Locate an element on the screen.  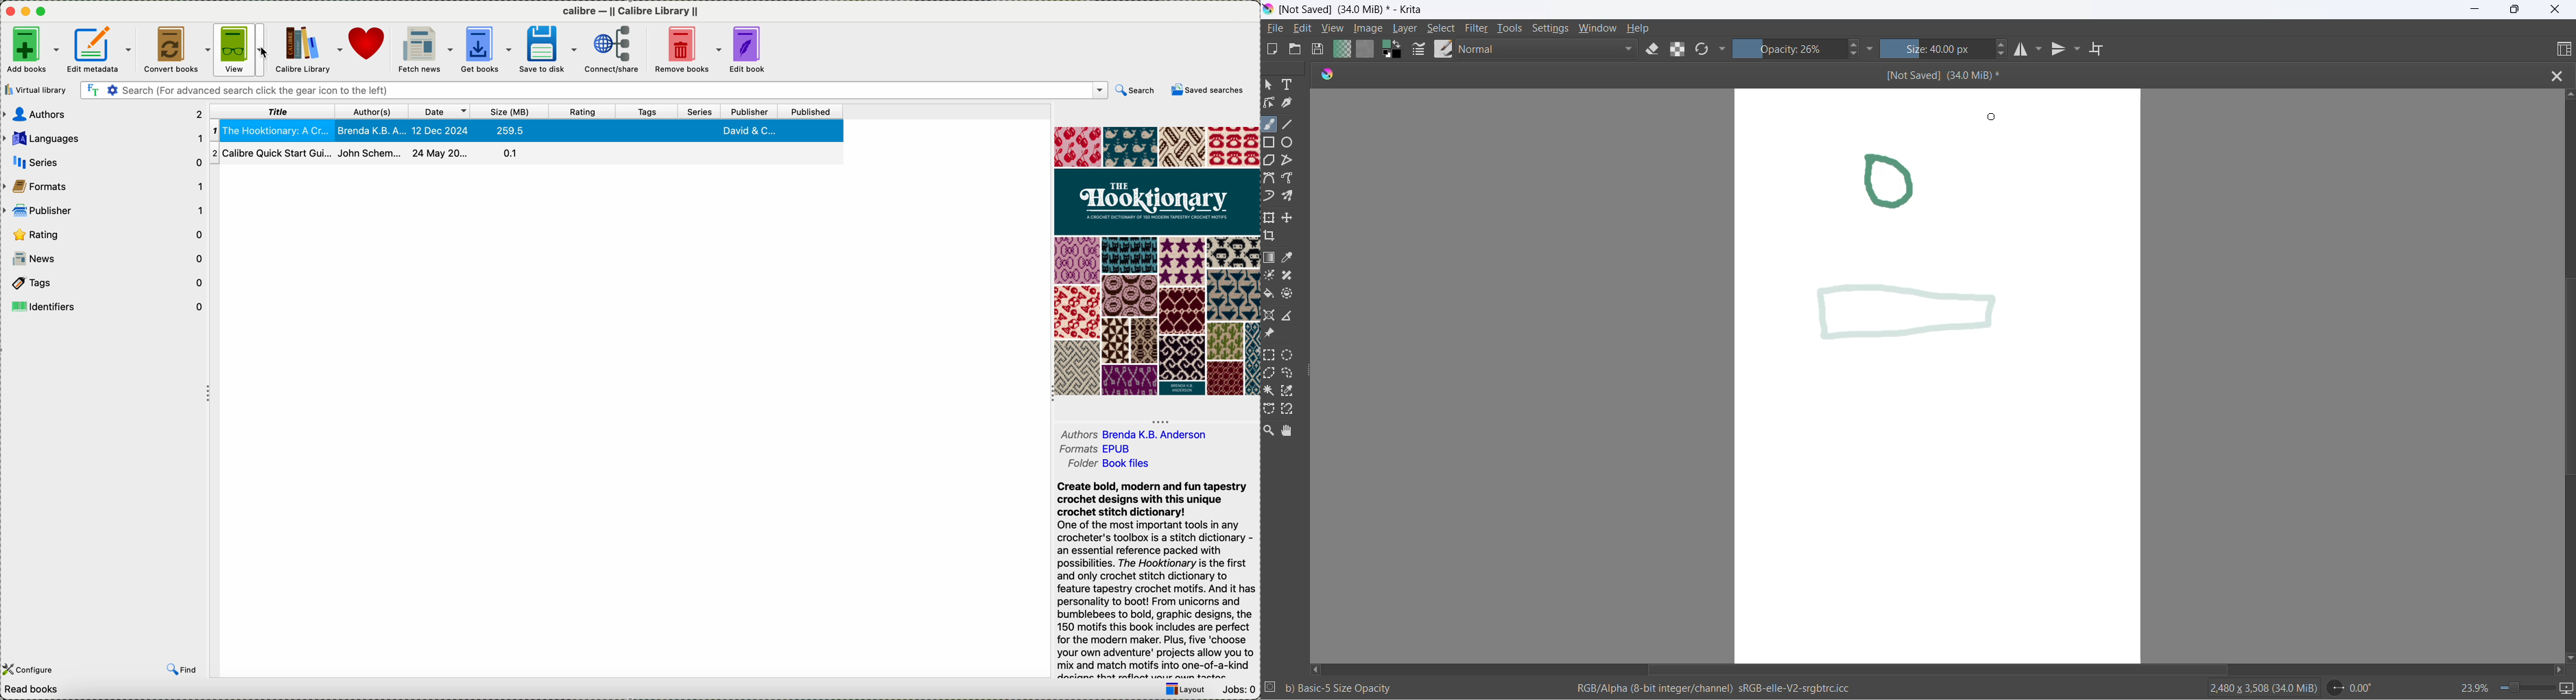
opacity percentange is located at coordinates (1792, 51).